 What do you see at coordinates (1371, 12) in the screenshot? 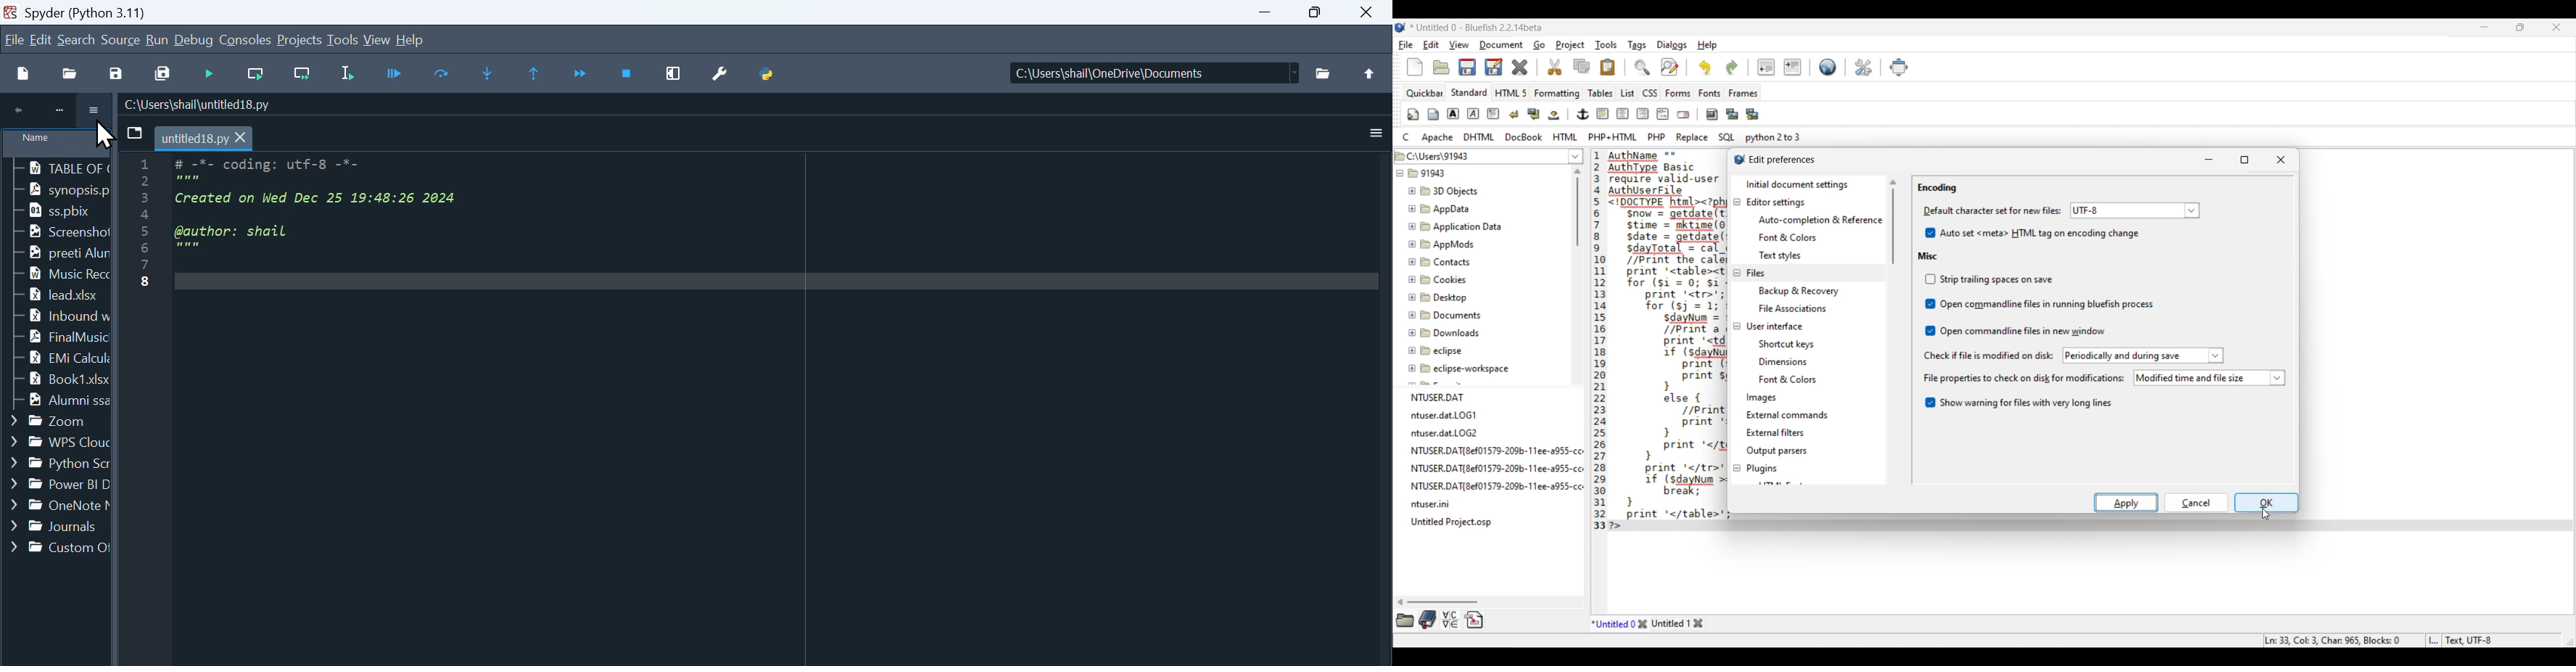
I see `Close` at bounding box center [1371, 12].